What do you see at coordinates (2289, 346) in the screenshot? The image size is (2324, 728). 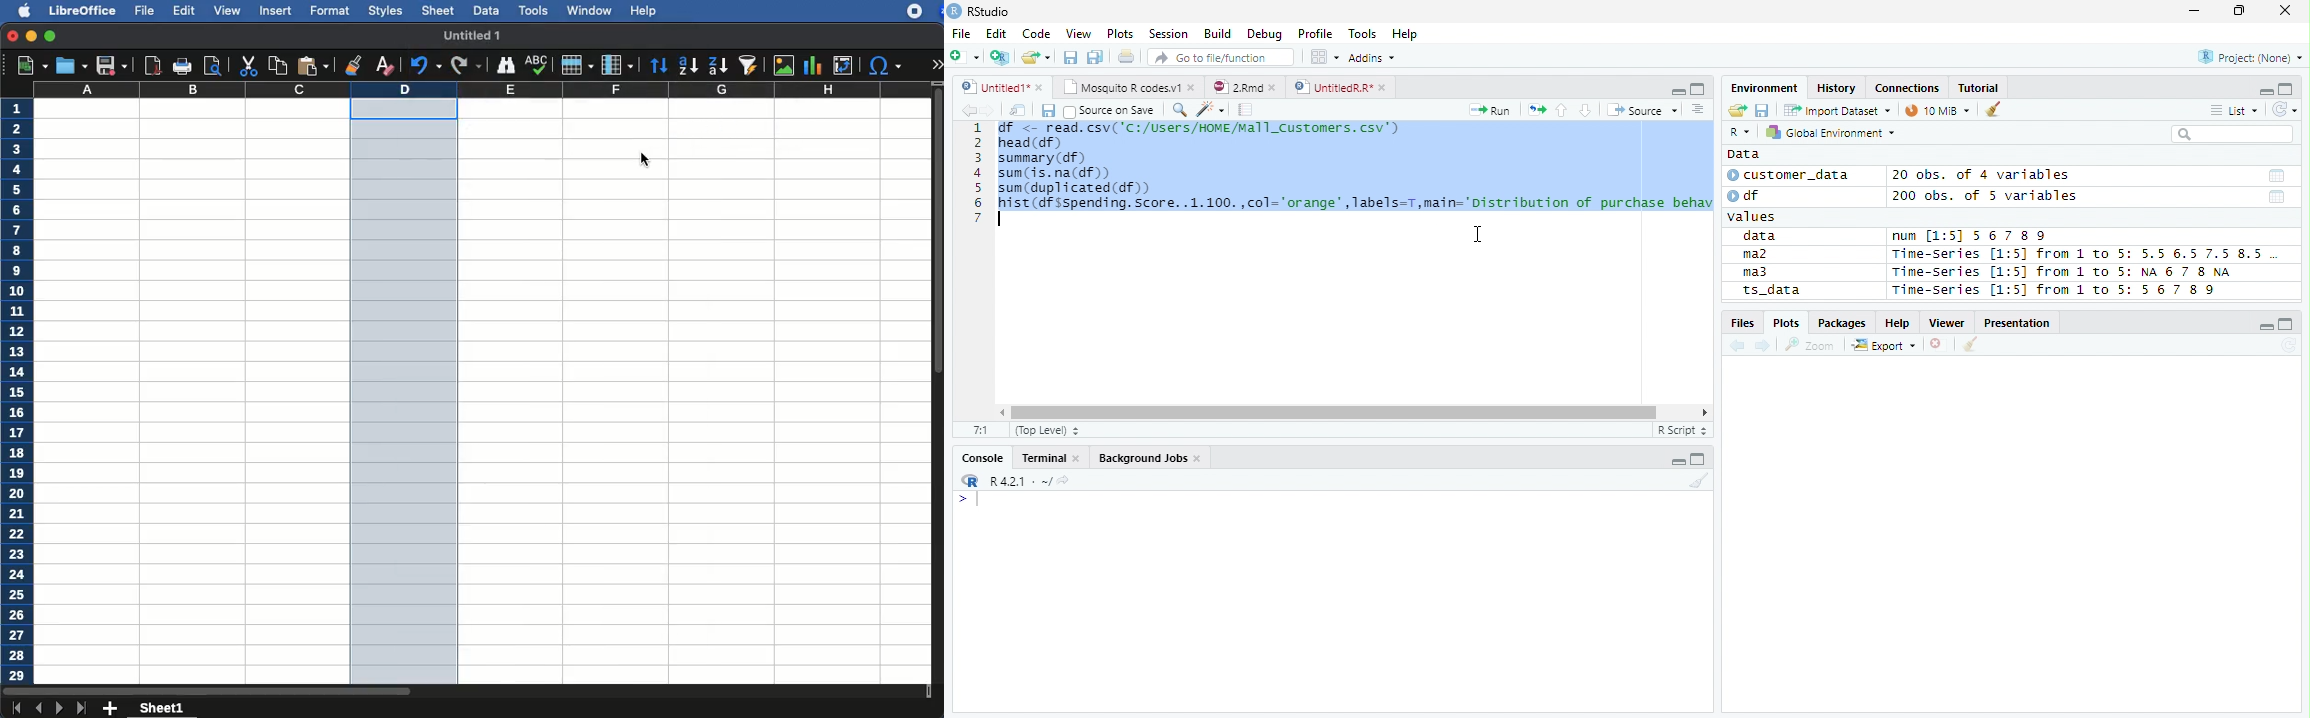 I see `Refresh` at bounding box center [2289, 346].